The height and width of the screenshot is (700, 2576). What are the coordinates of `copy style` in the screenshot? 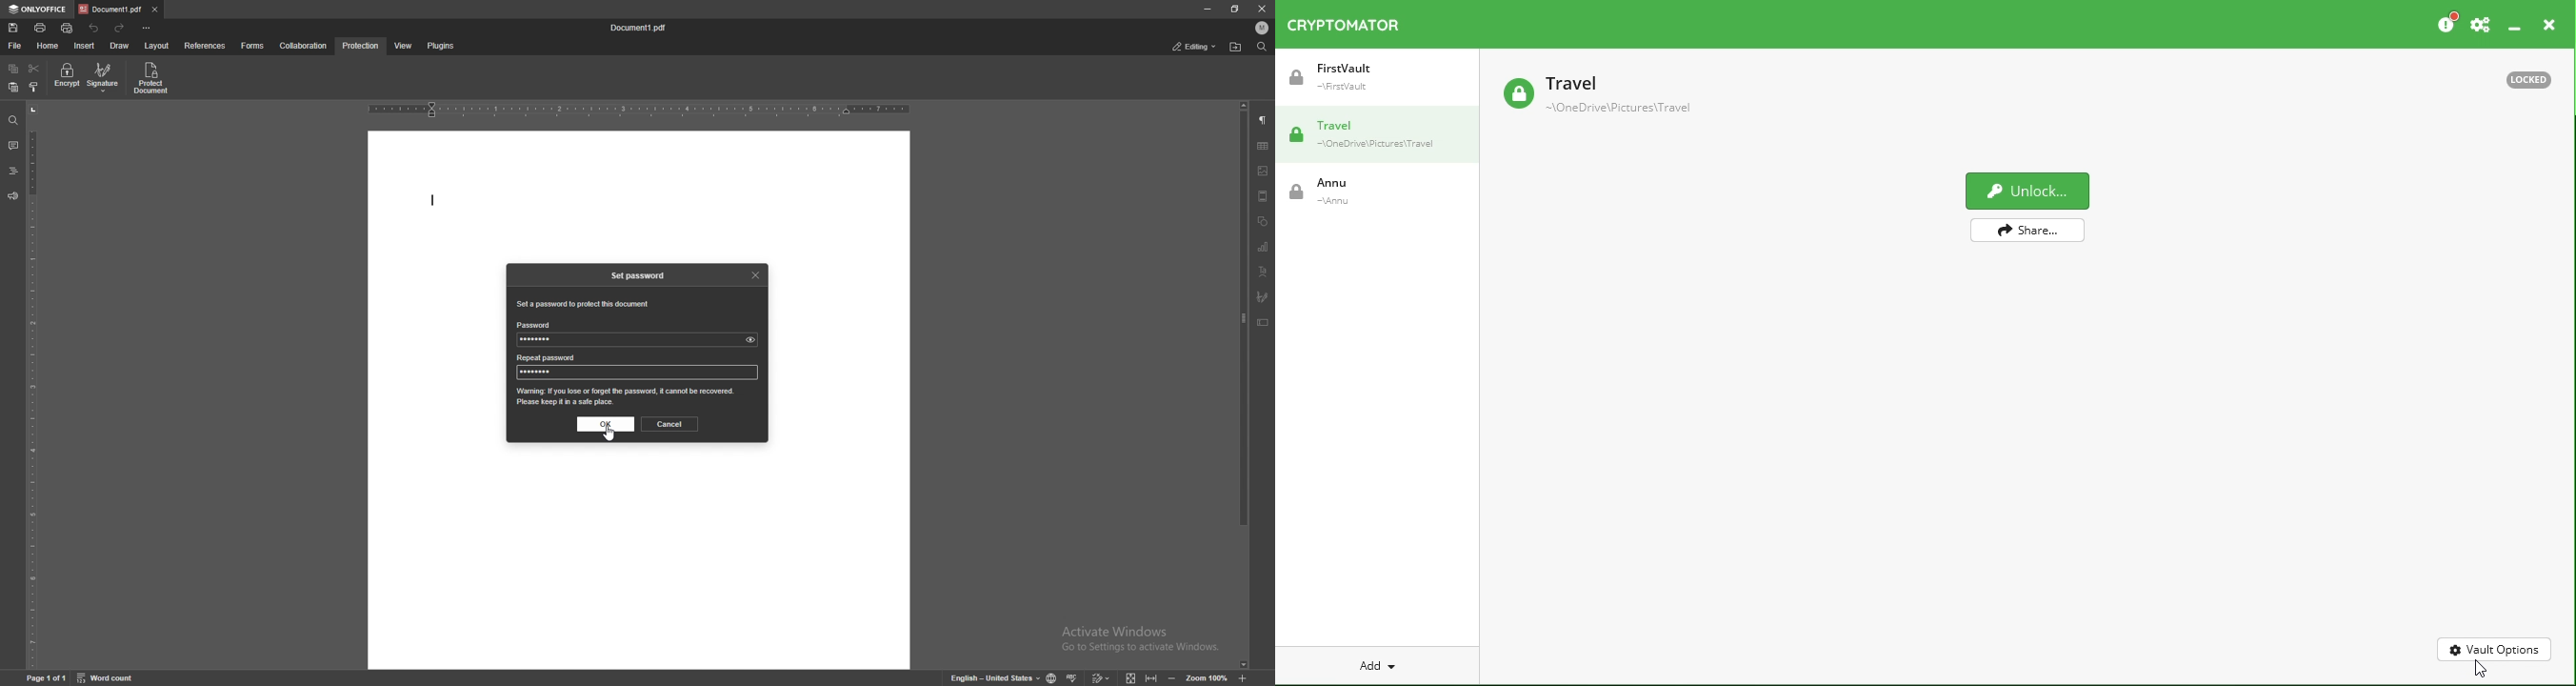 It's located at (34, 86).